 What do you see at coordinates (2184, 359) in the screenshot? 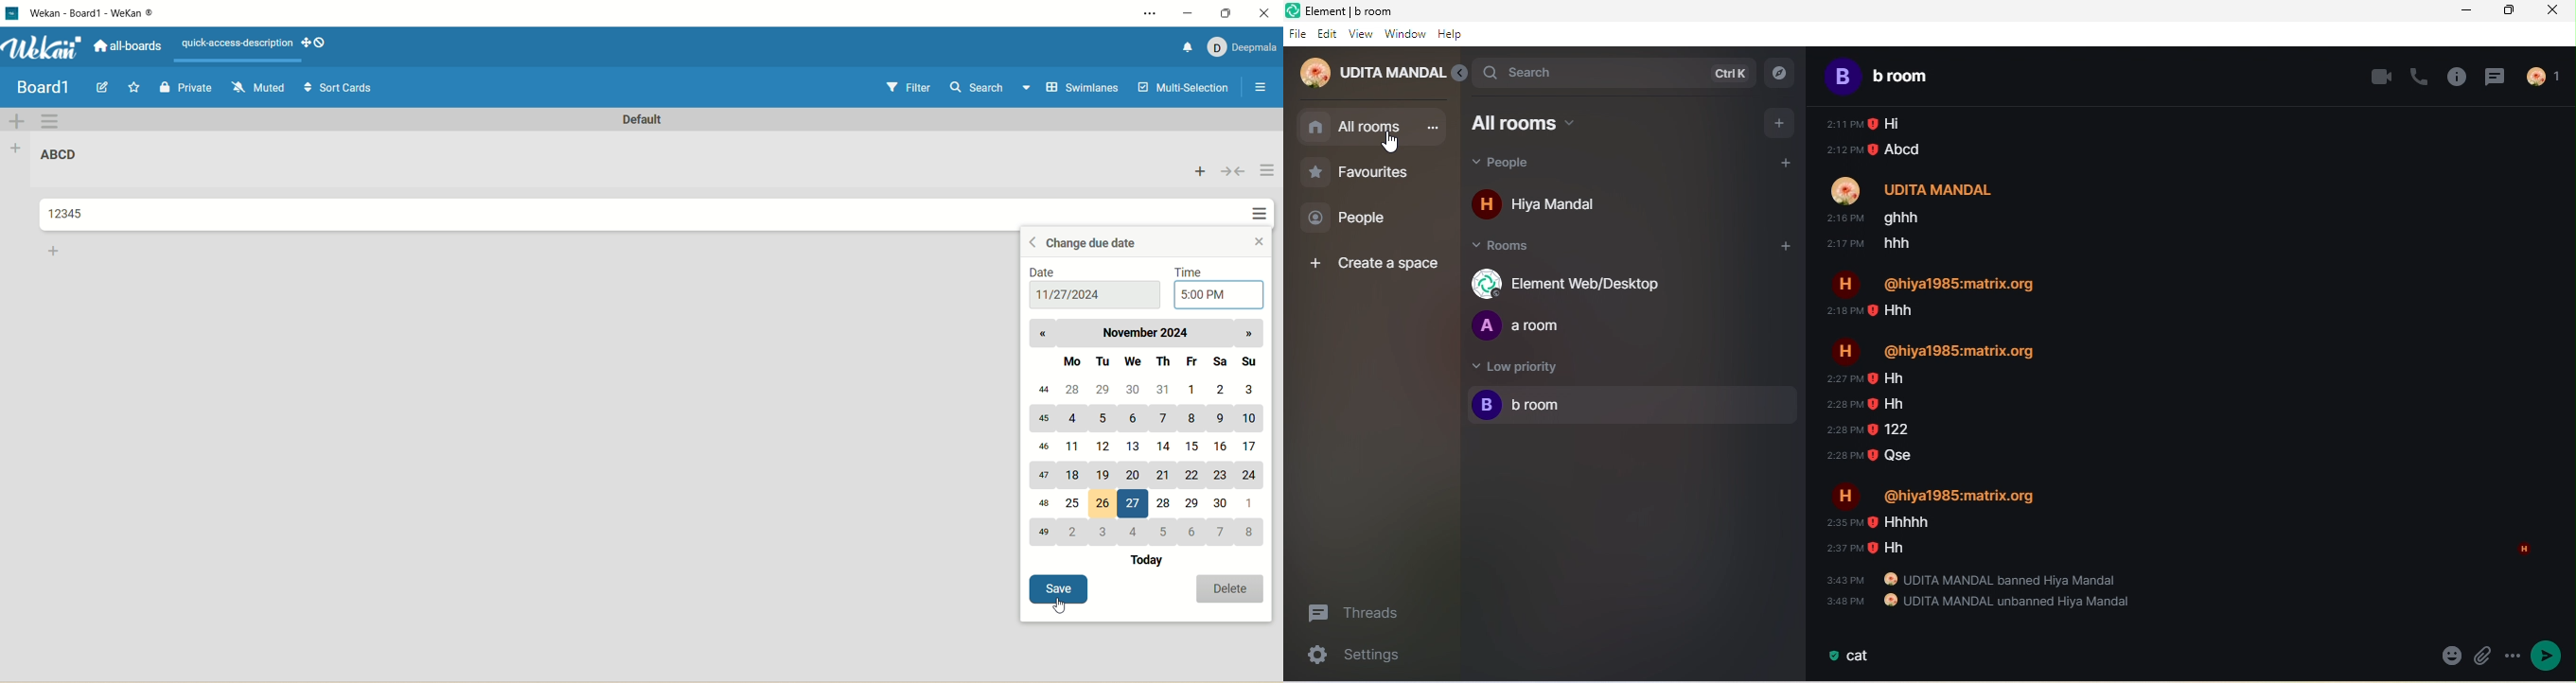
I see `older chat` at bounding box center [2184, 359].